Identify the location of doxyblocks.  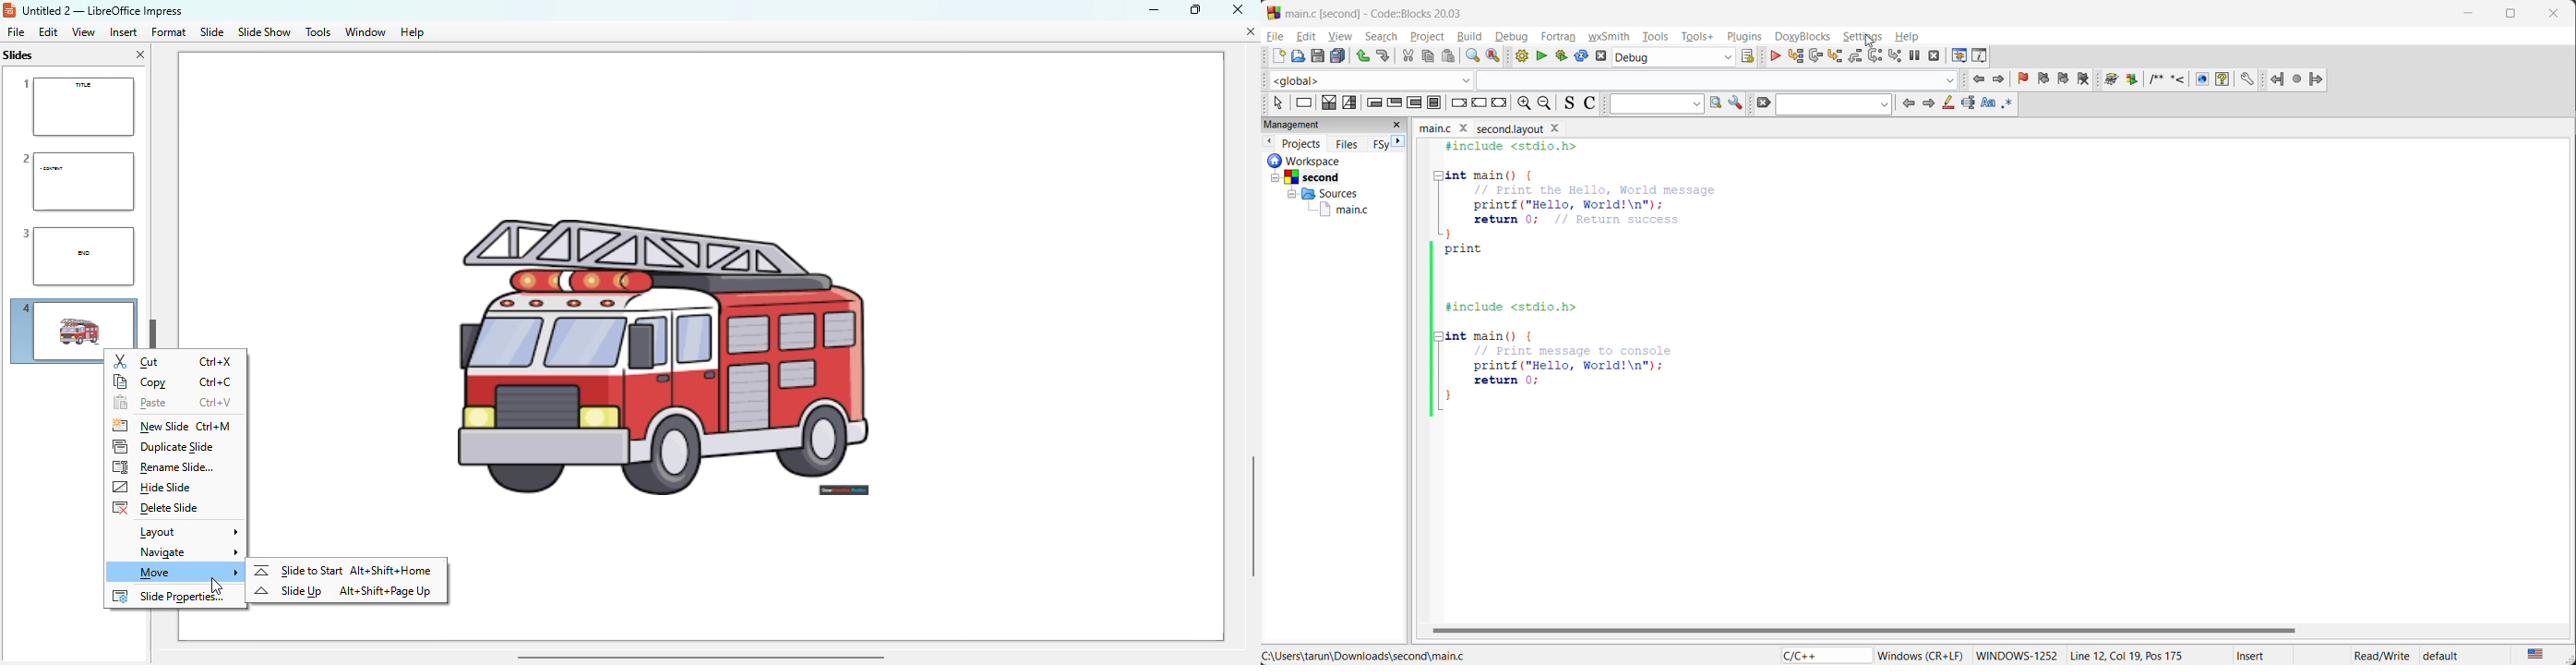
(1800, 36).